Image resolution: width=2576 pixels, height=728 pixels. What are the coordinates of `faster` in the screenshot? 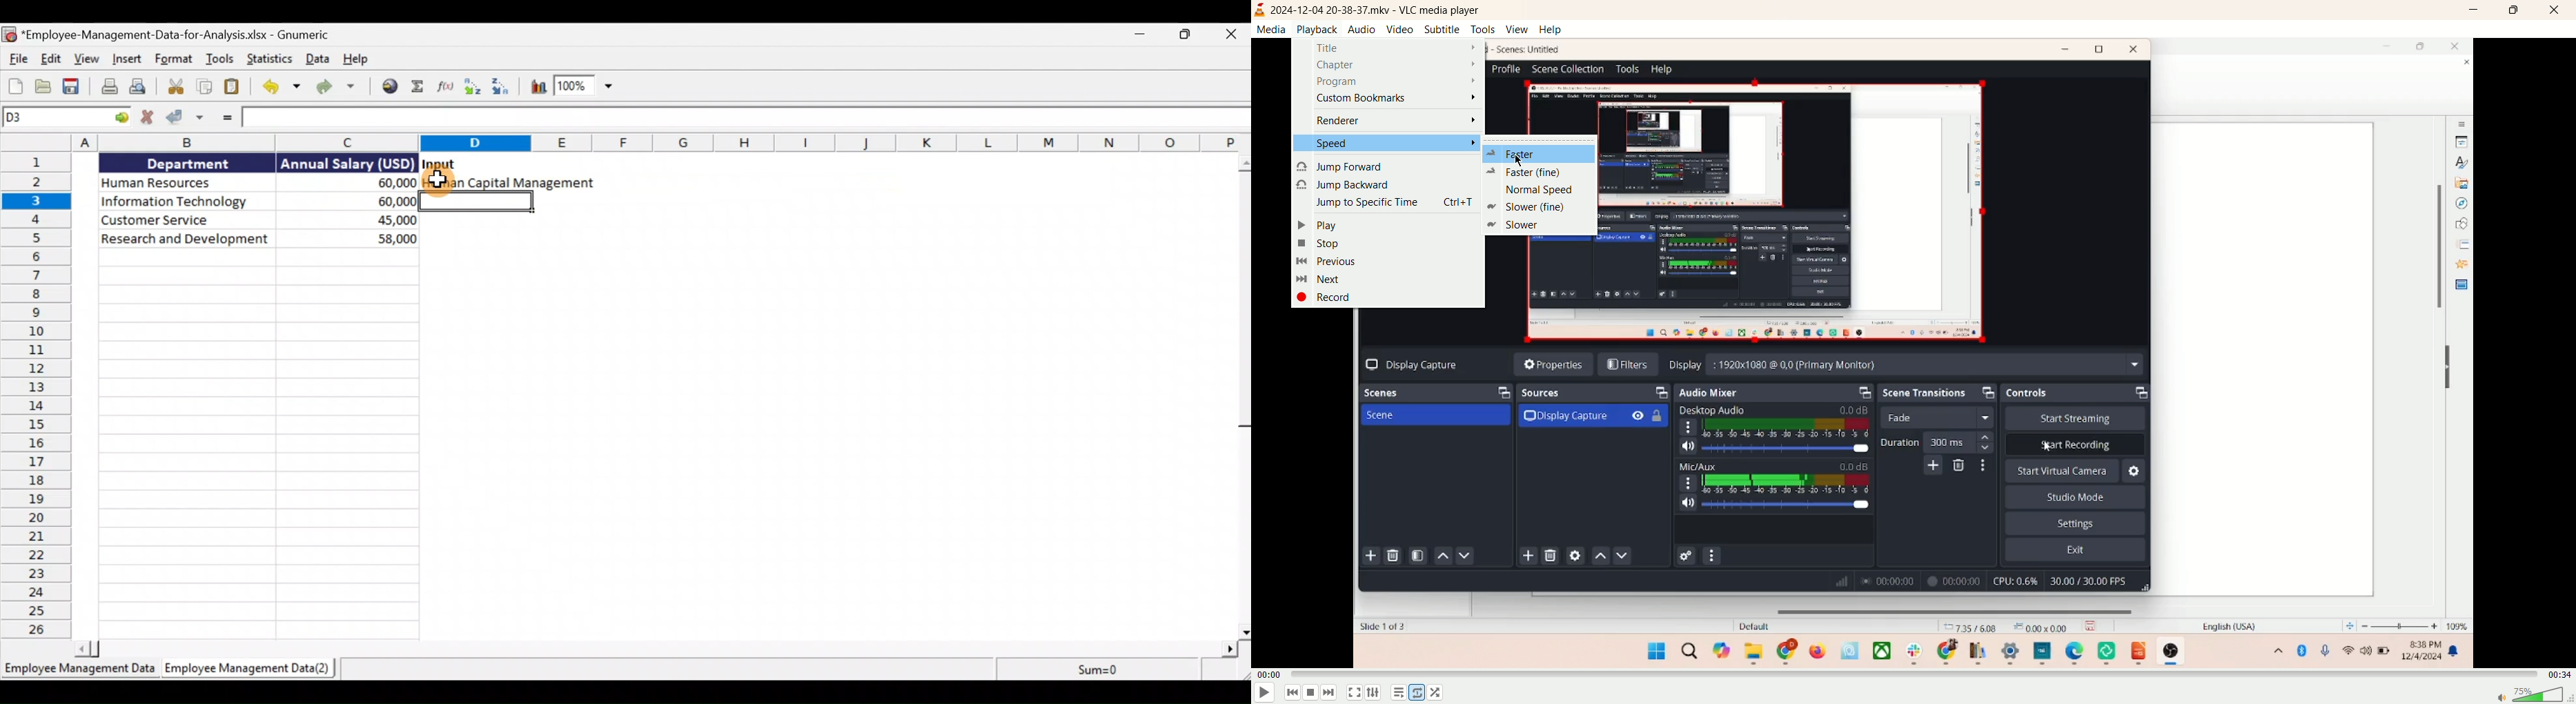 It's located at (1513, 155).